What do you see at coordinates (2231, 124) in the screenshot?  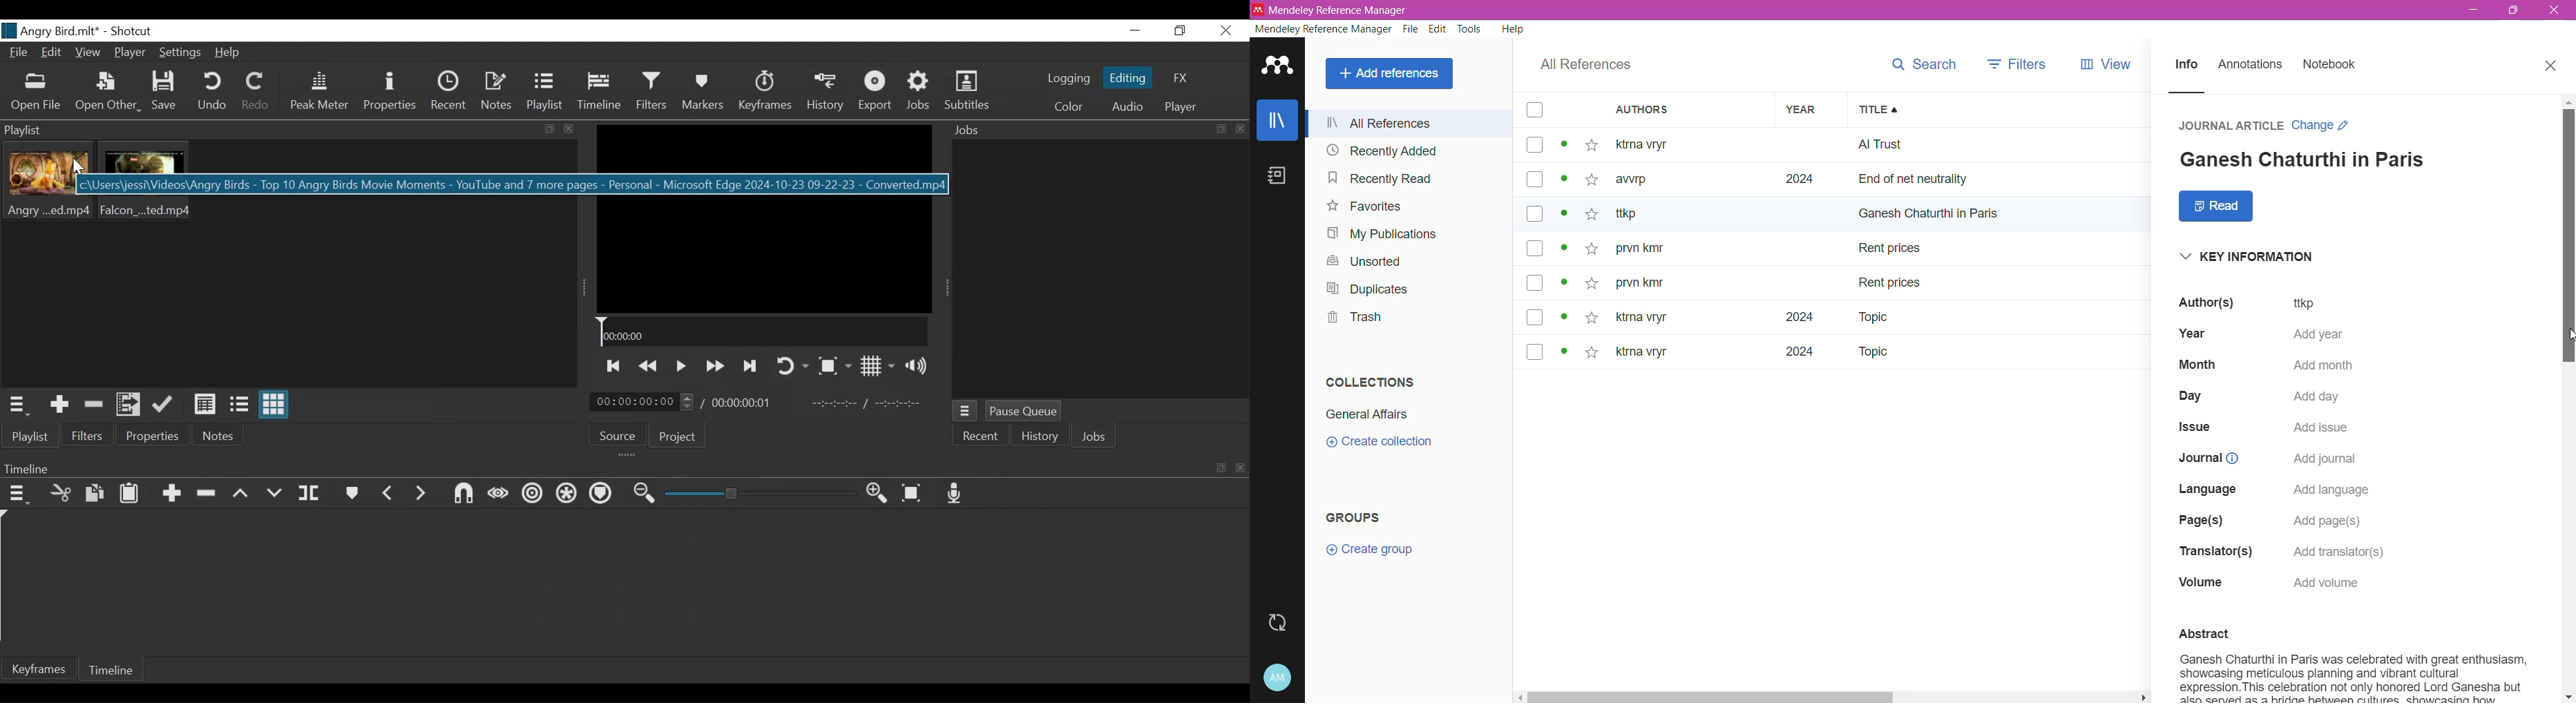 I see `Reference Item Type` at bounding box center [2231, 124].